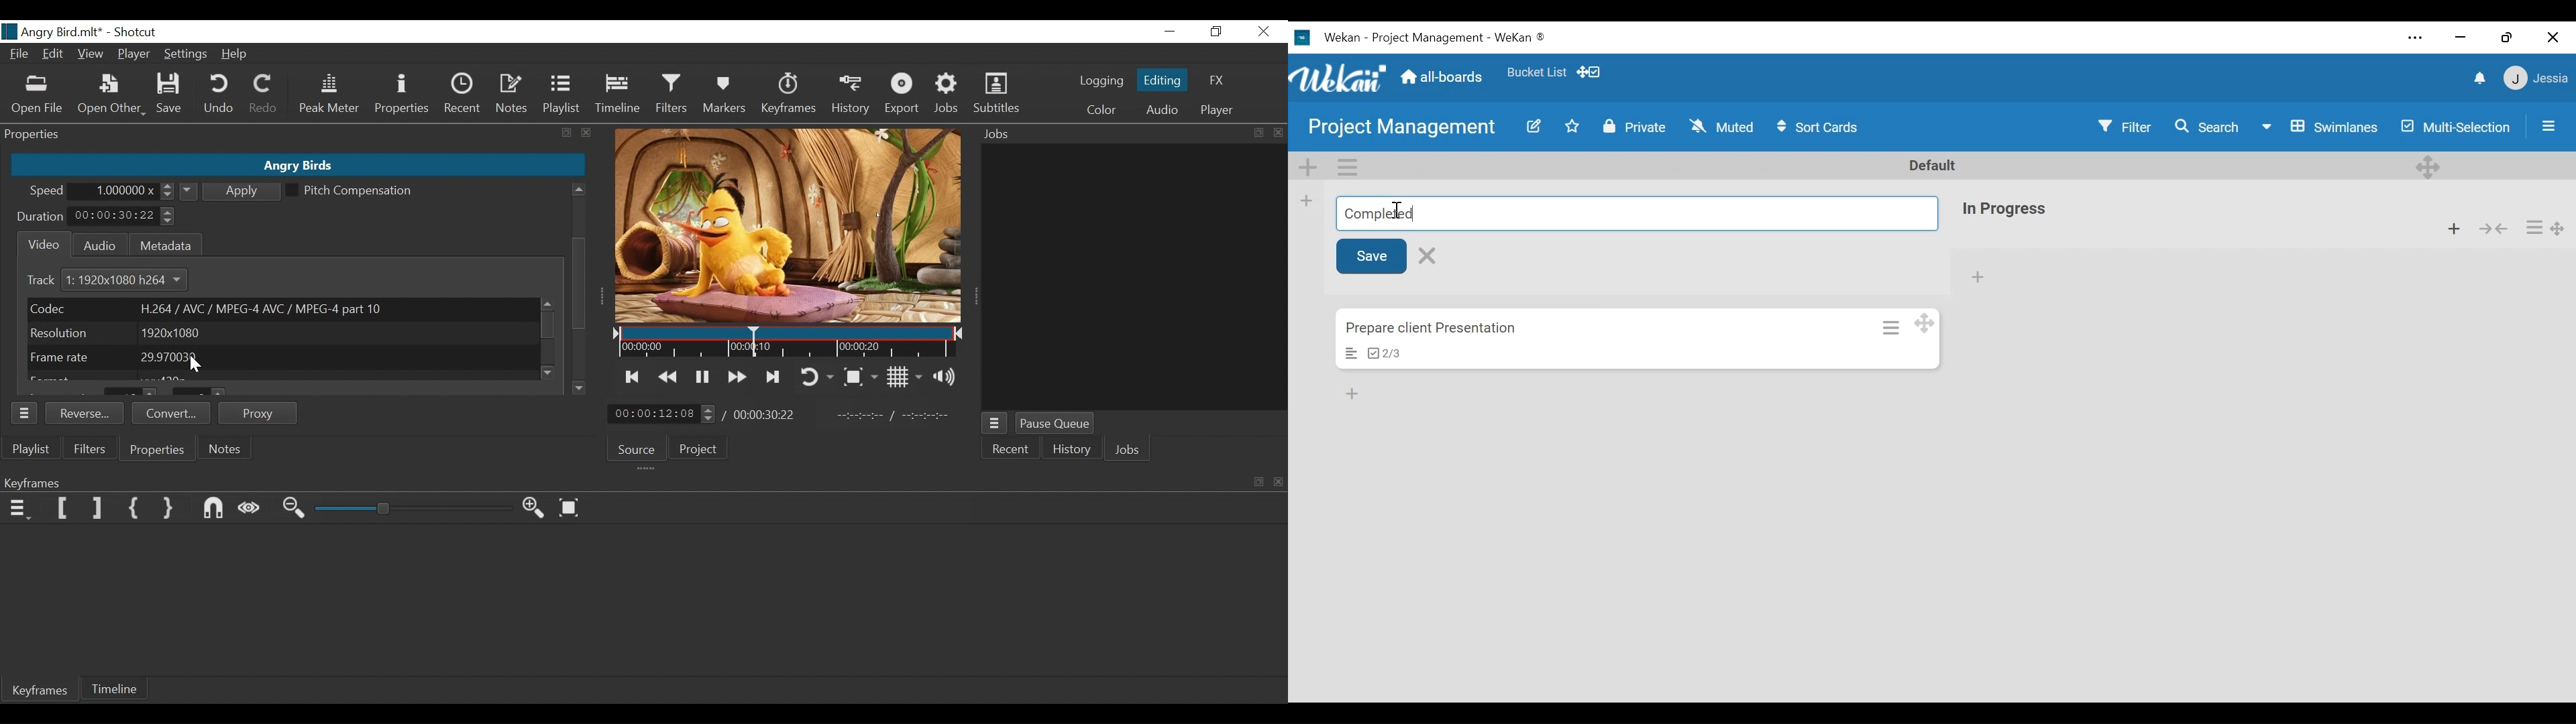  I want to click on Properties, so click(400, 96).